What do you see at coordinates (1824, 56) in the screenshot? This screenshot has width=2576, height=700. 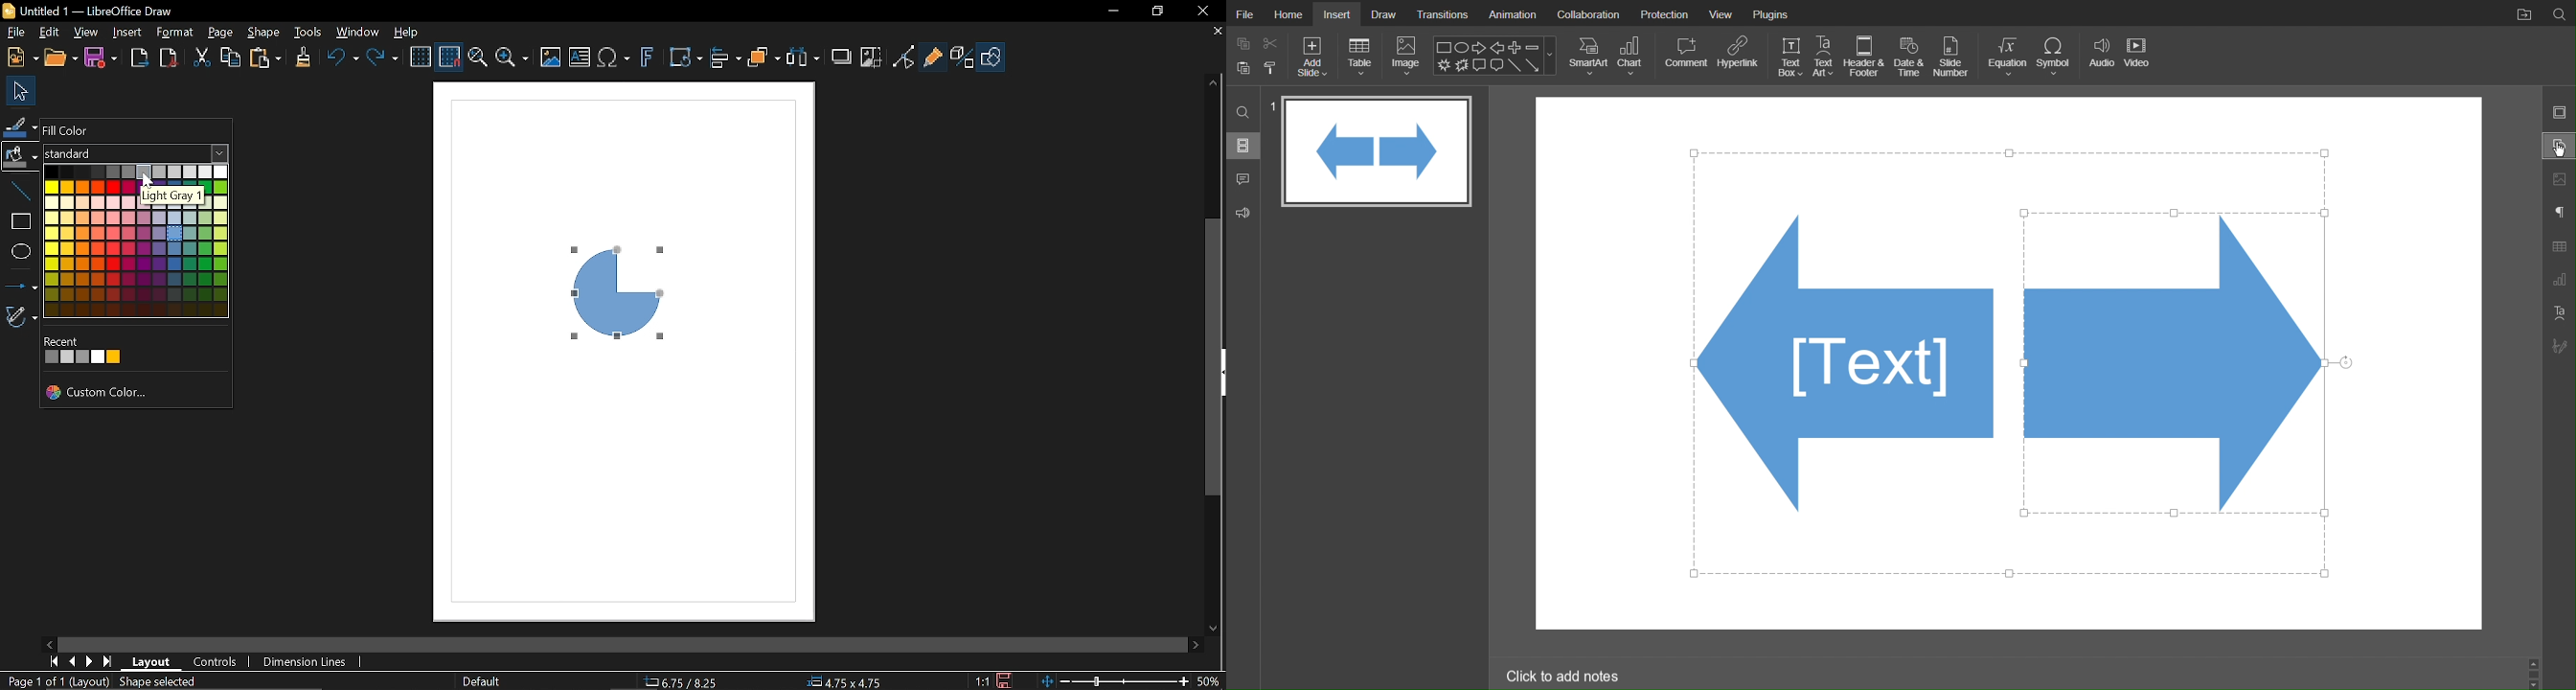 I see `Text Art` at bounding box center [1824, 56].